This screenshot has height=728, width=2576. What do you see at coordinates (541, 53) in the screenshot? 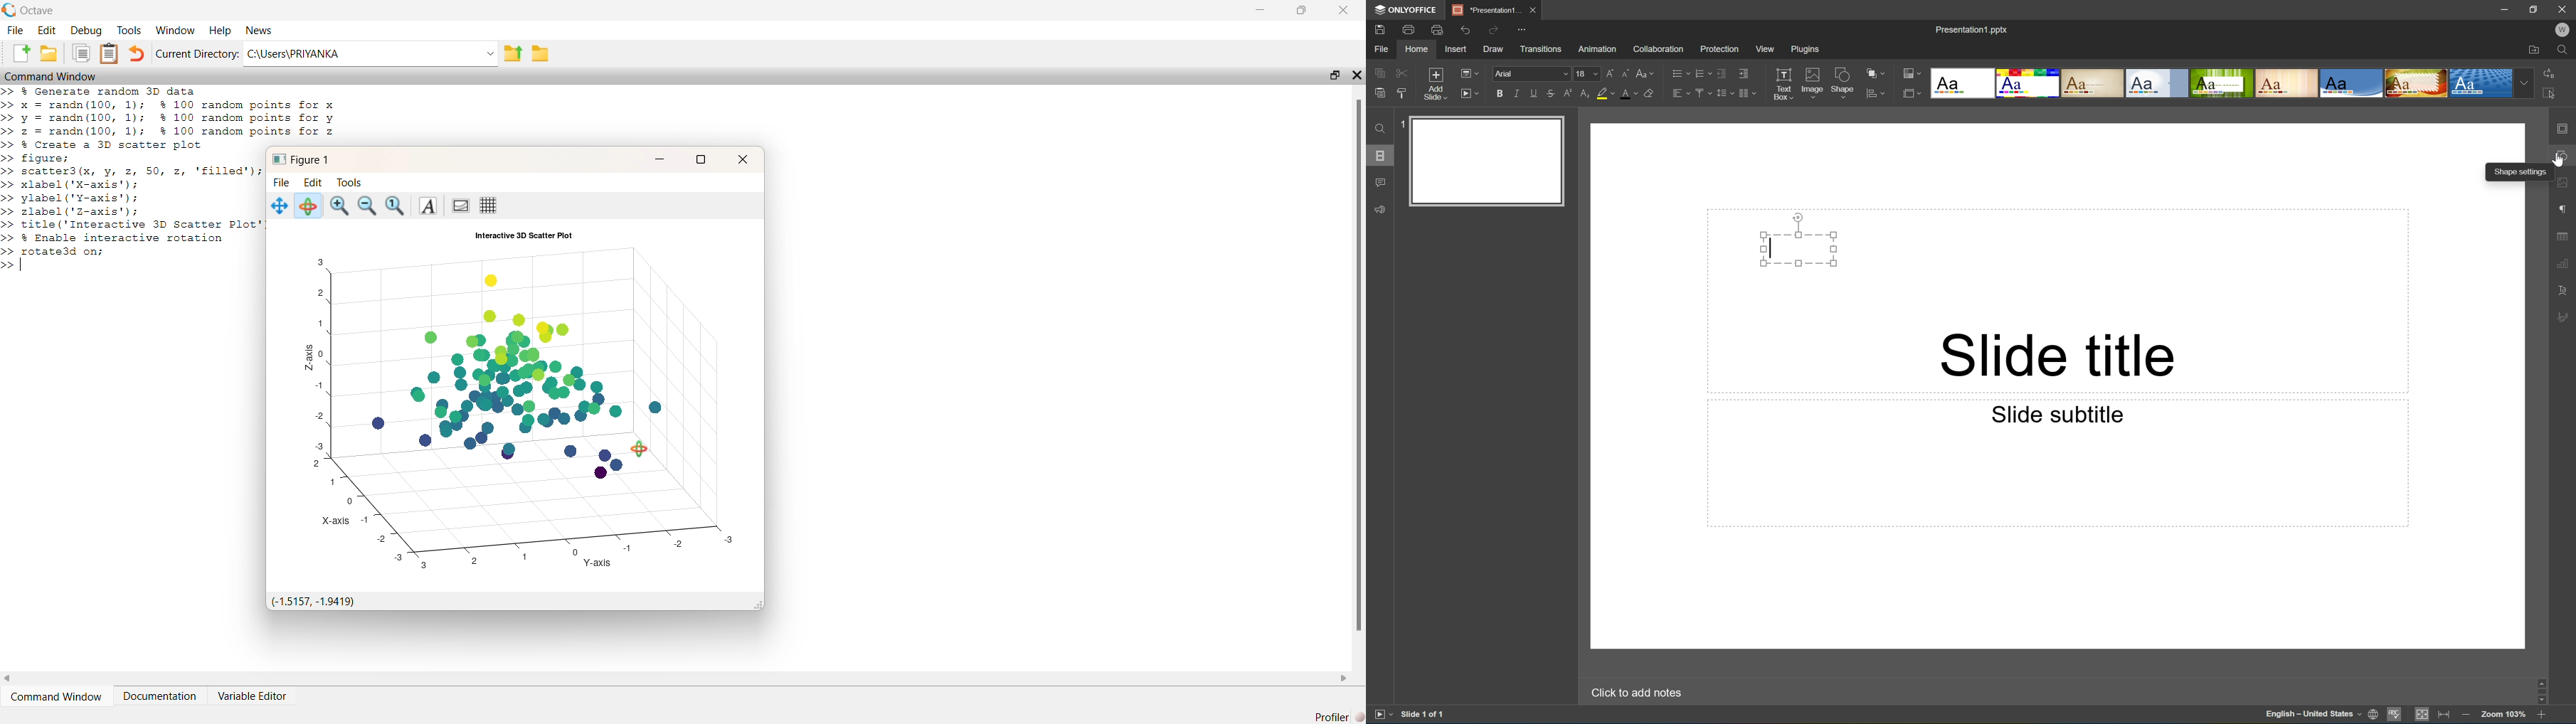
I see `folder` at bounding box center [541, 53].